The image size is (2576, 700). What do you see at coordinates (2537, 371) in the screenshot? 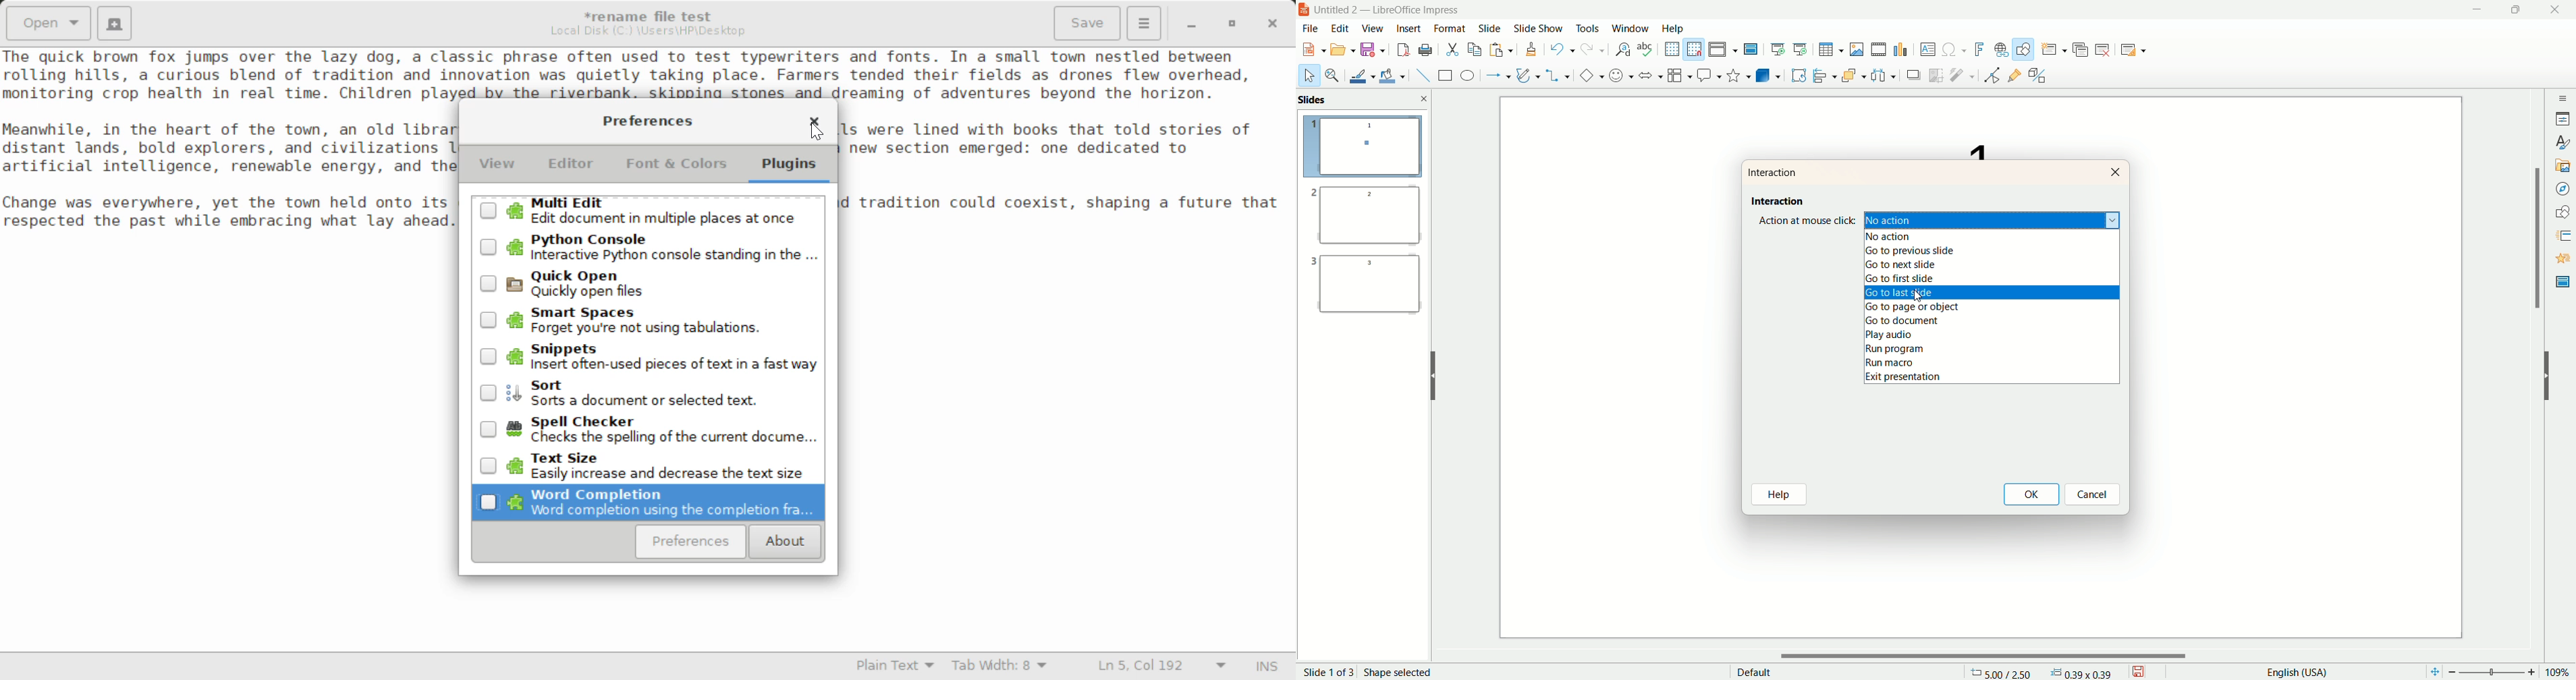
I see `vertical scroll bar` at bounding box center [2537, 371].